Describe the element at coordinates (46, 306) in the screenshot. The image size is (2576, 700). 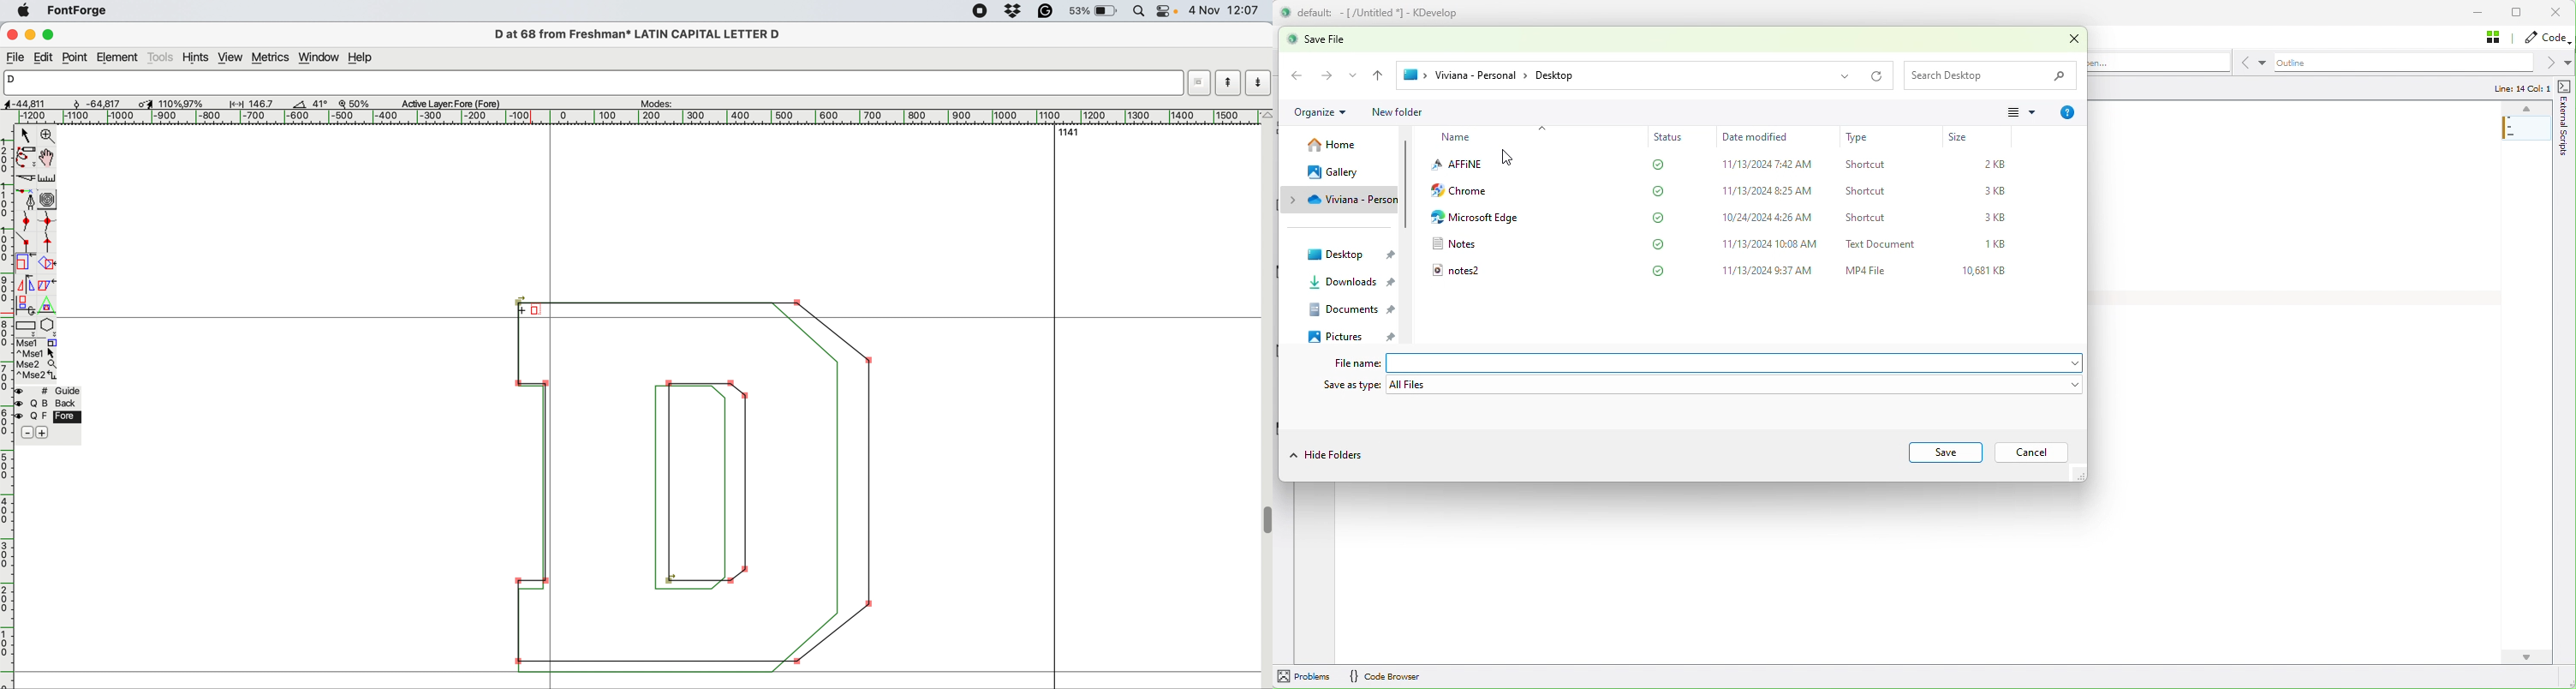
I see `perform a perspective transformation on the selection` at that location.